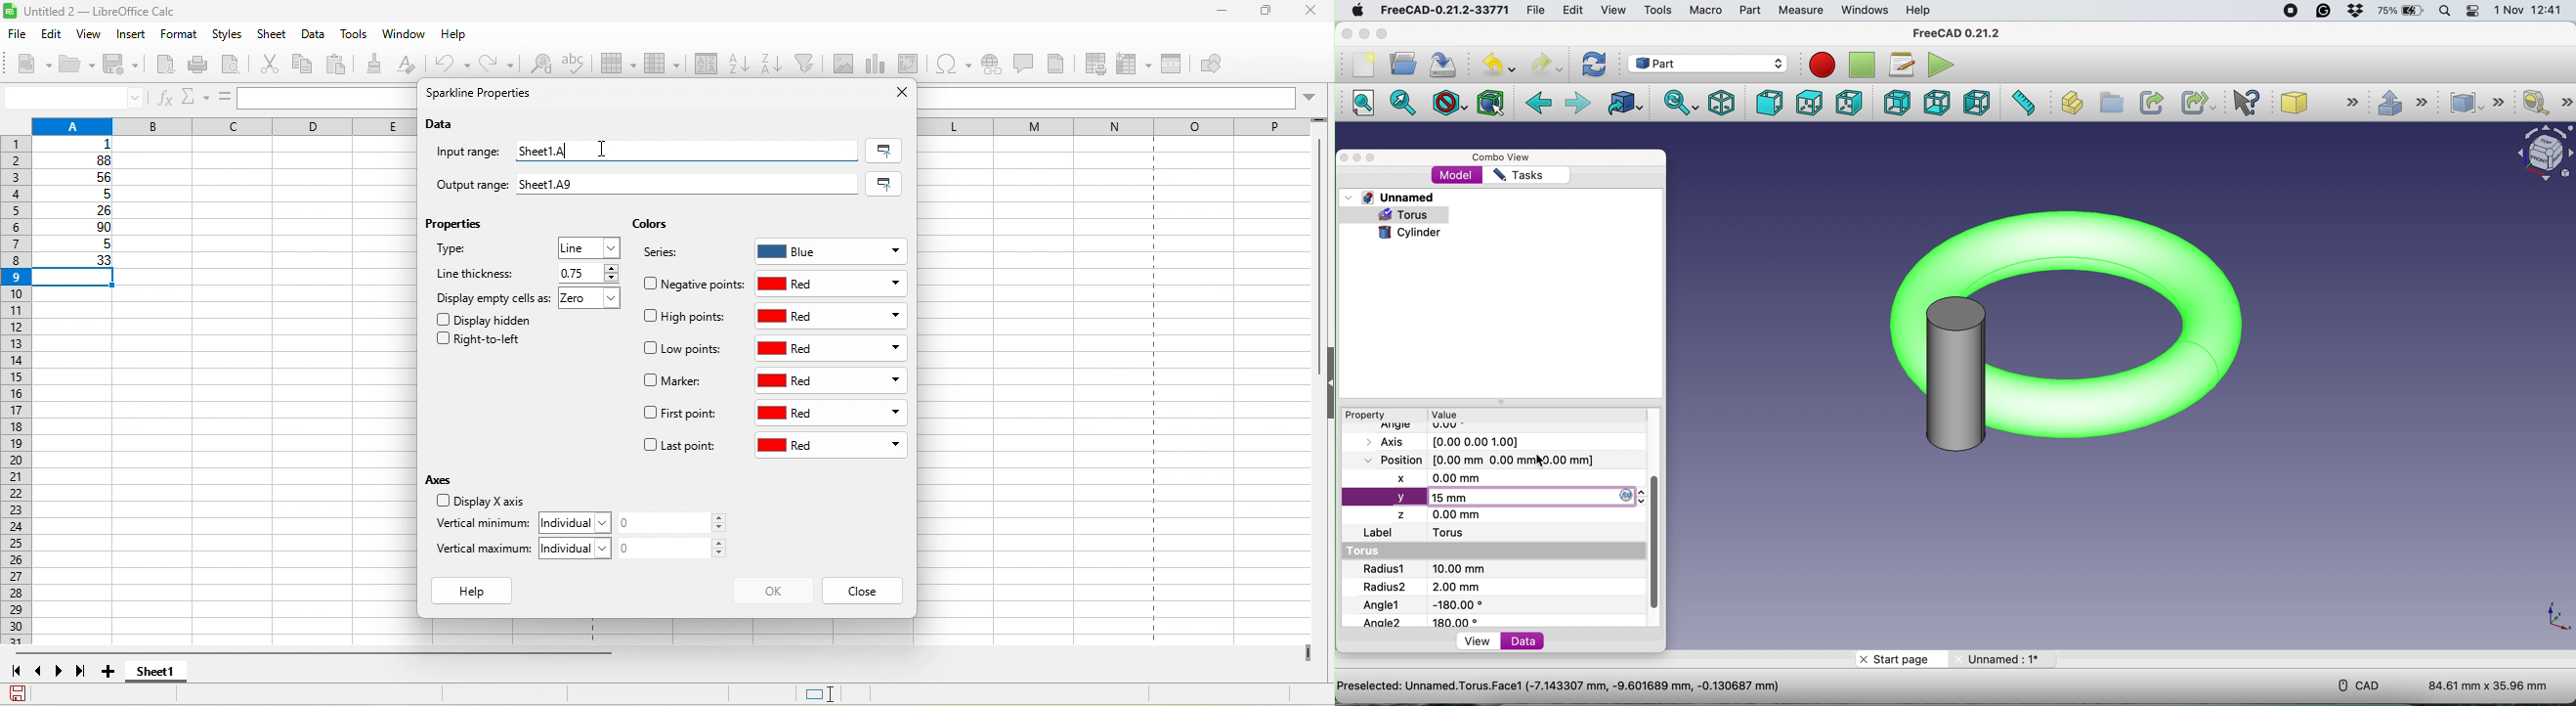 Image resolution: width=2576 pixels, height=728 pixels. What do you see at coordinates (1410, 215) in the screenshot?
I see `torus` at bounding box center [1410, 215].